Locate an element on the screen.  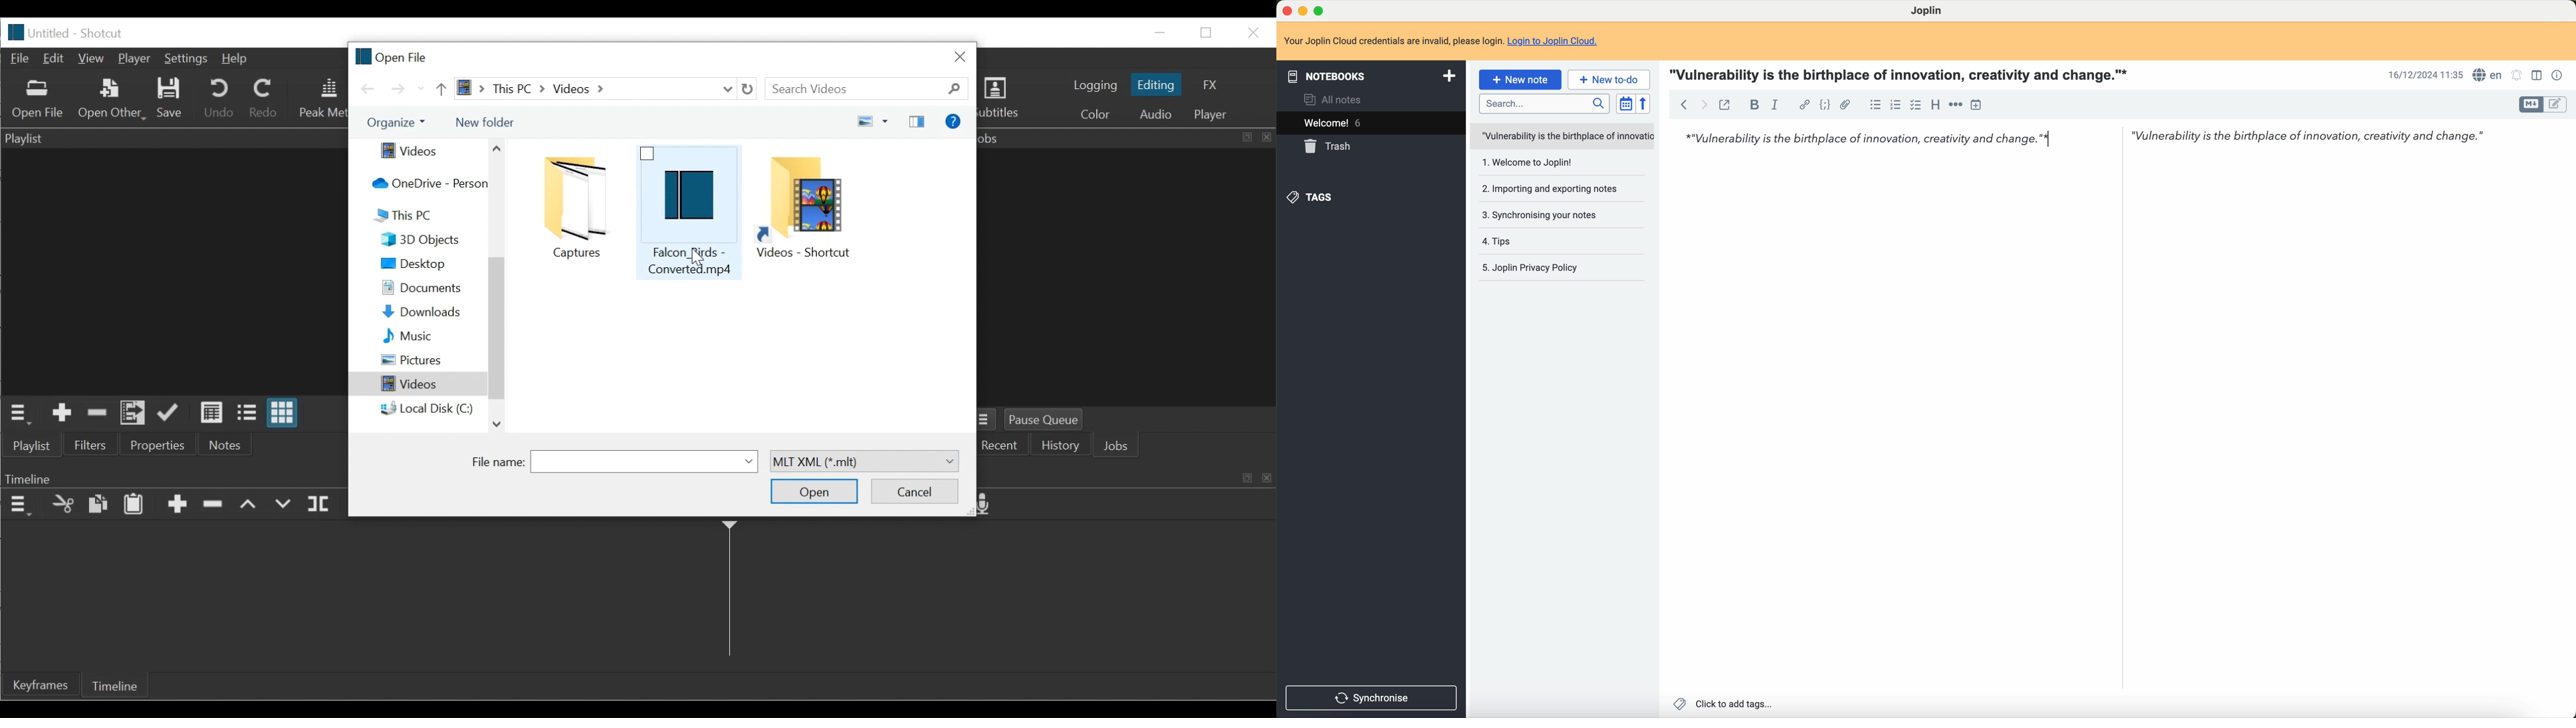
File is located at coordinates (21, 59).